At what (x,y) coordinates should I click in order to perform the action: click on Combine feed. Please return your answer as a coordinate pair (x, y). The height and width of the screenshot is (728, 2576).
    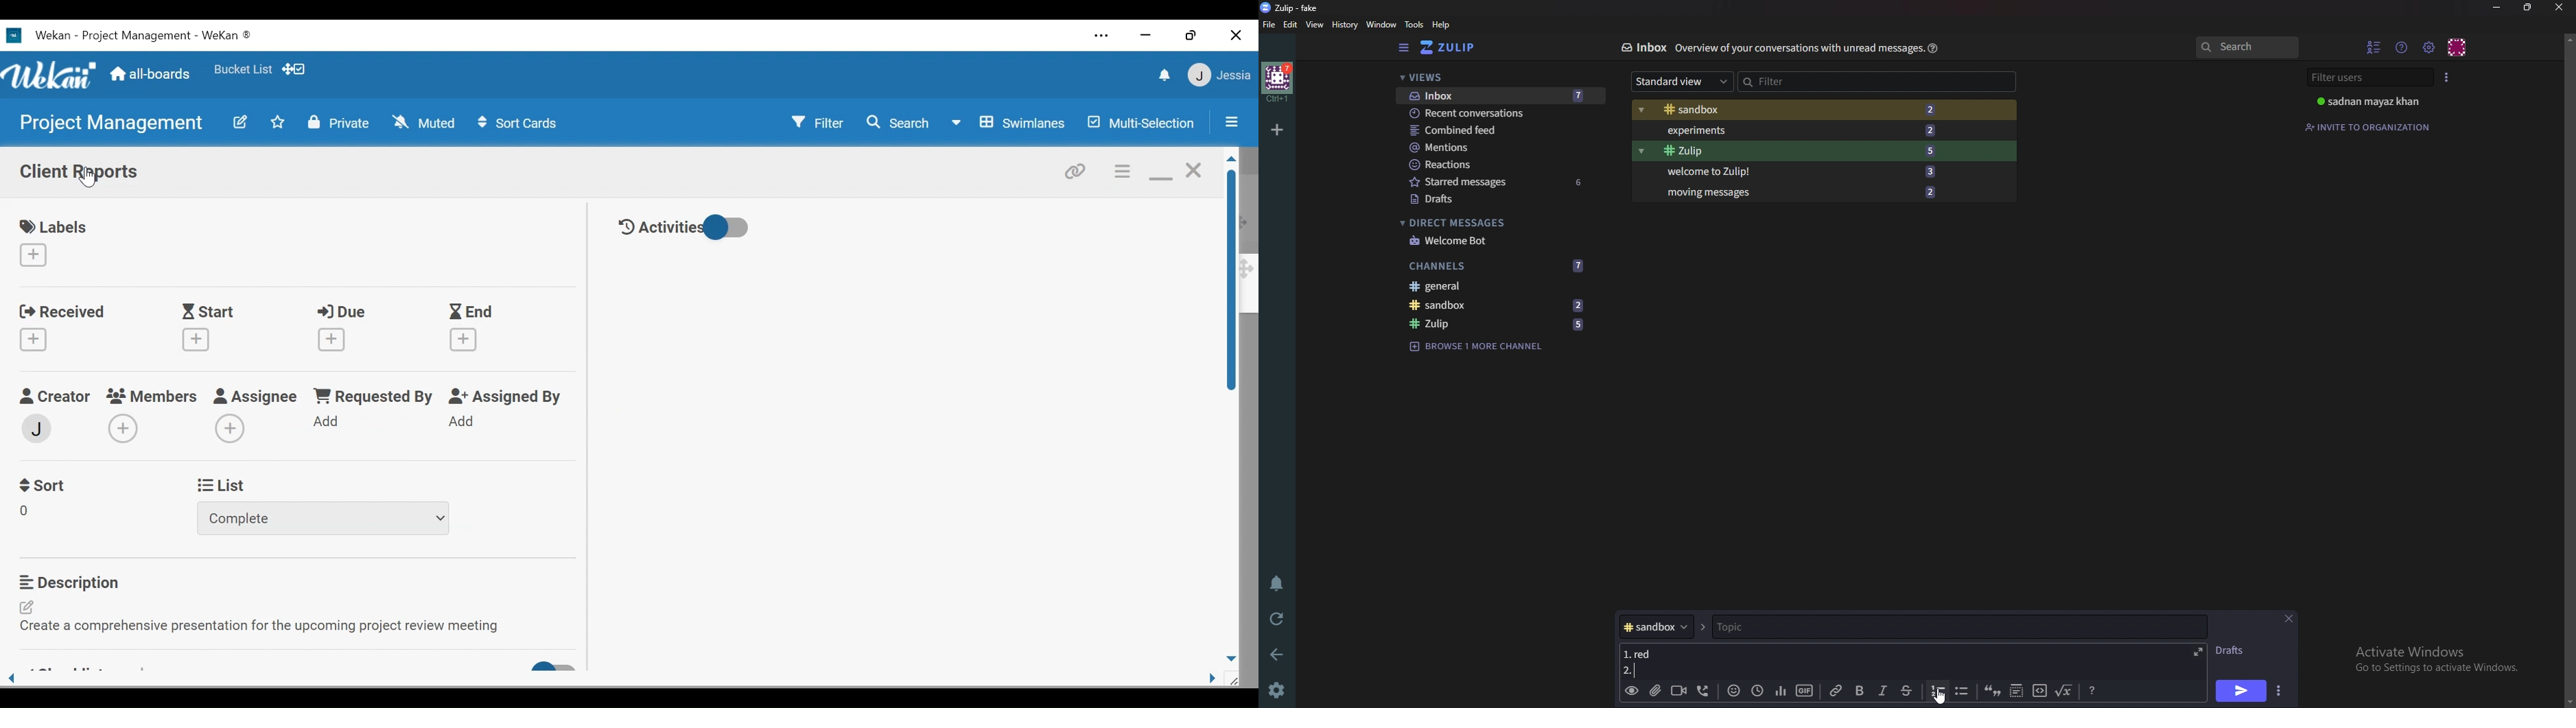
    Looking at the image, I should click on (1502, 130).